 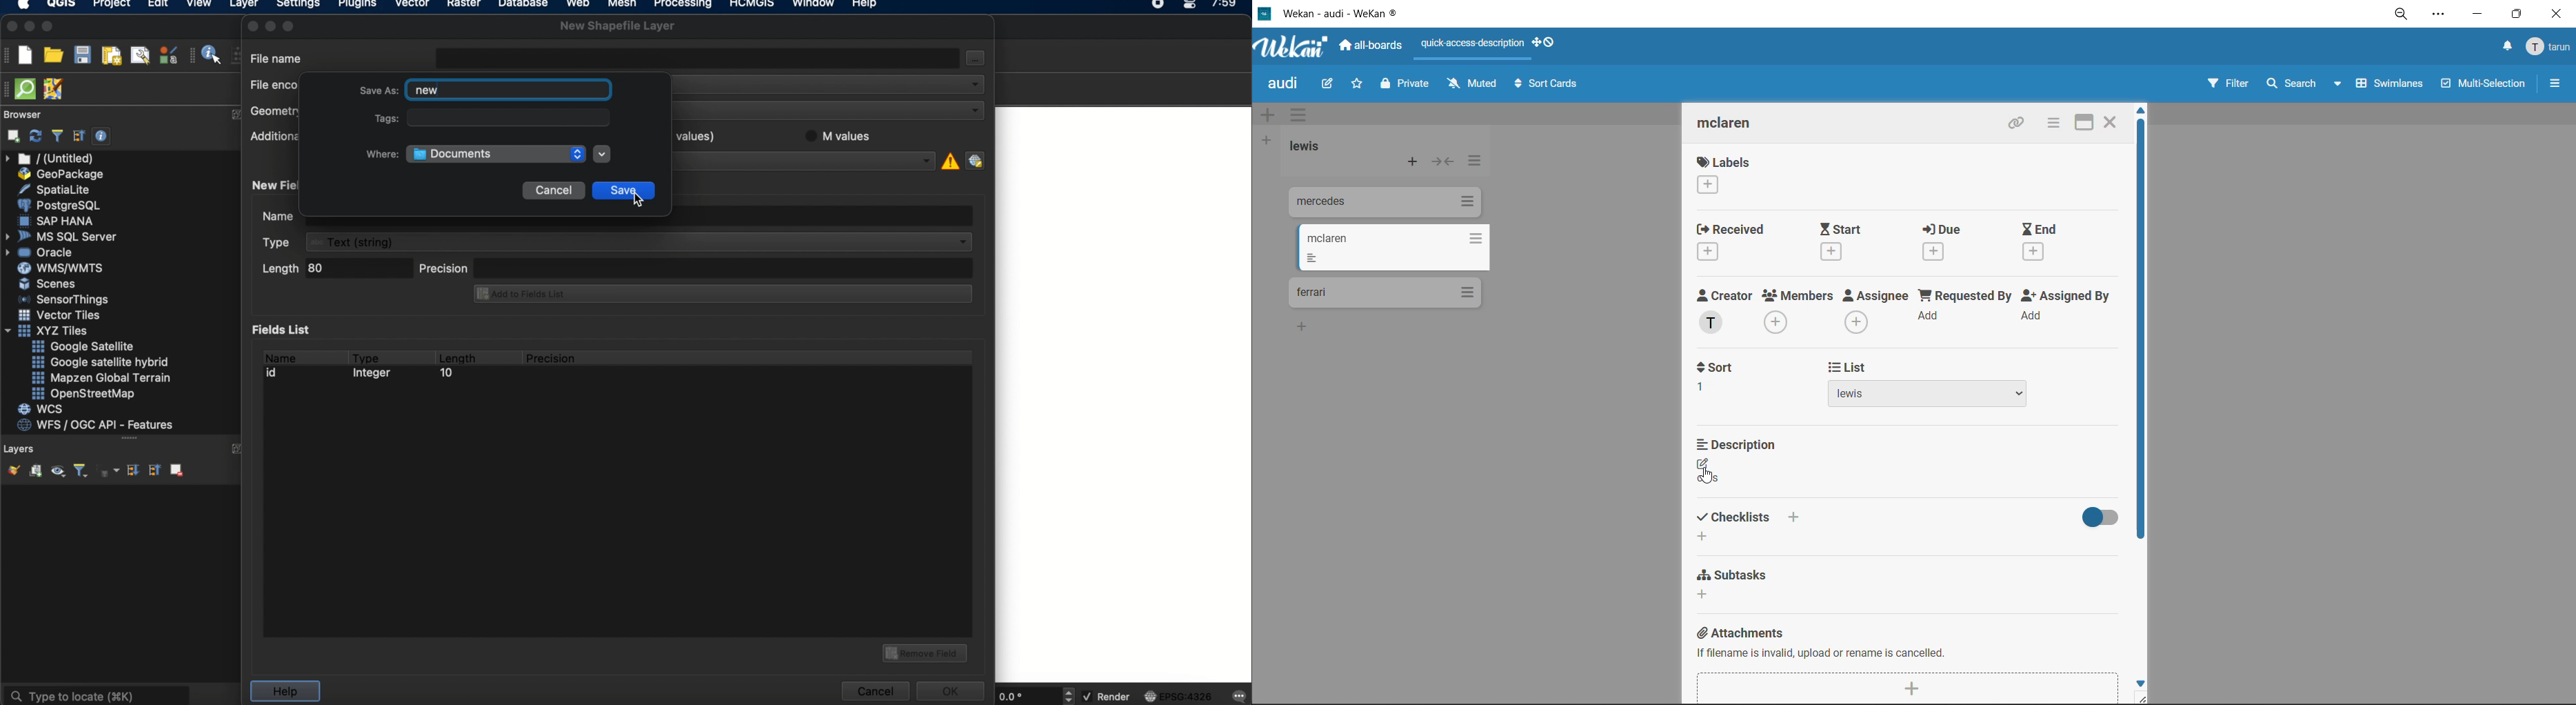 I want to click on sensorthings, so click(x=64, y=300).